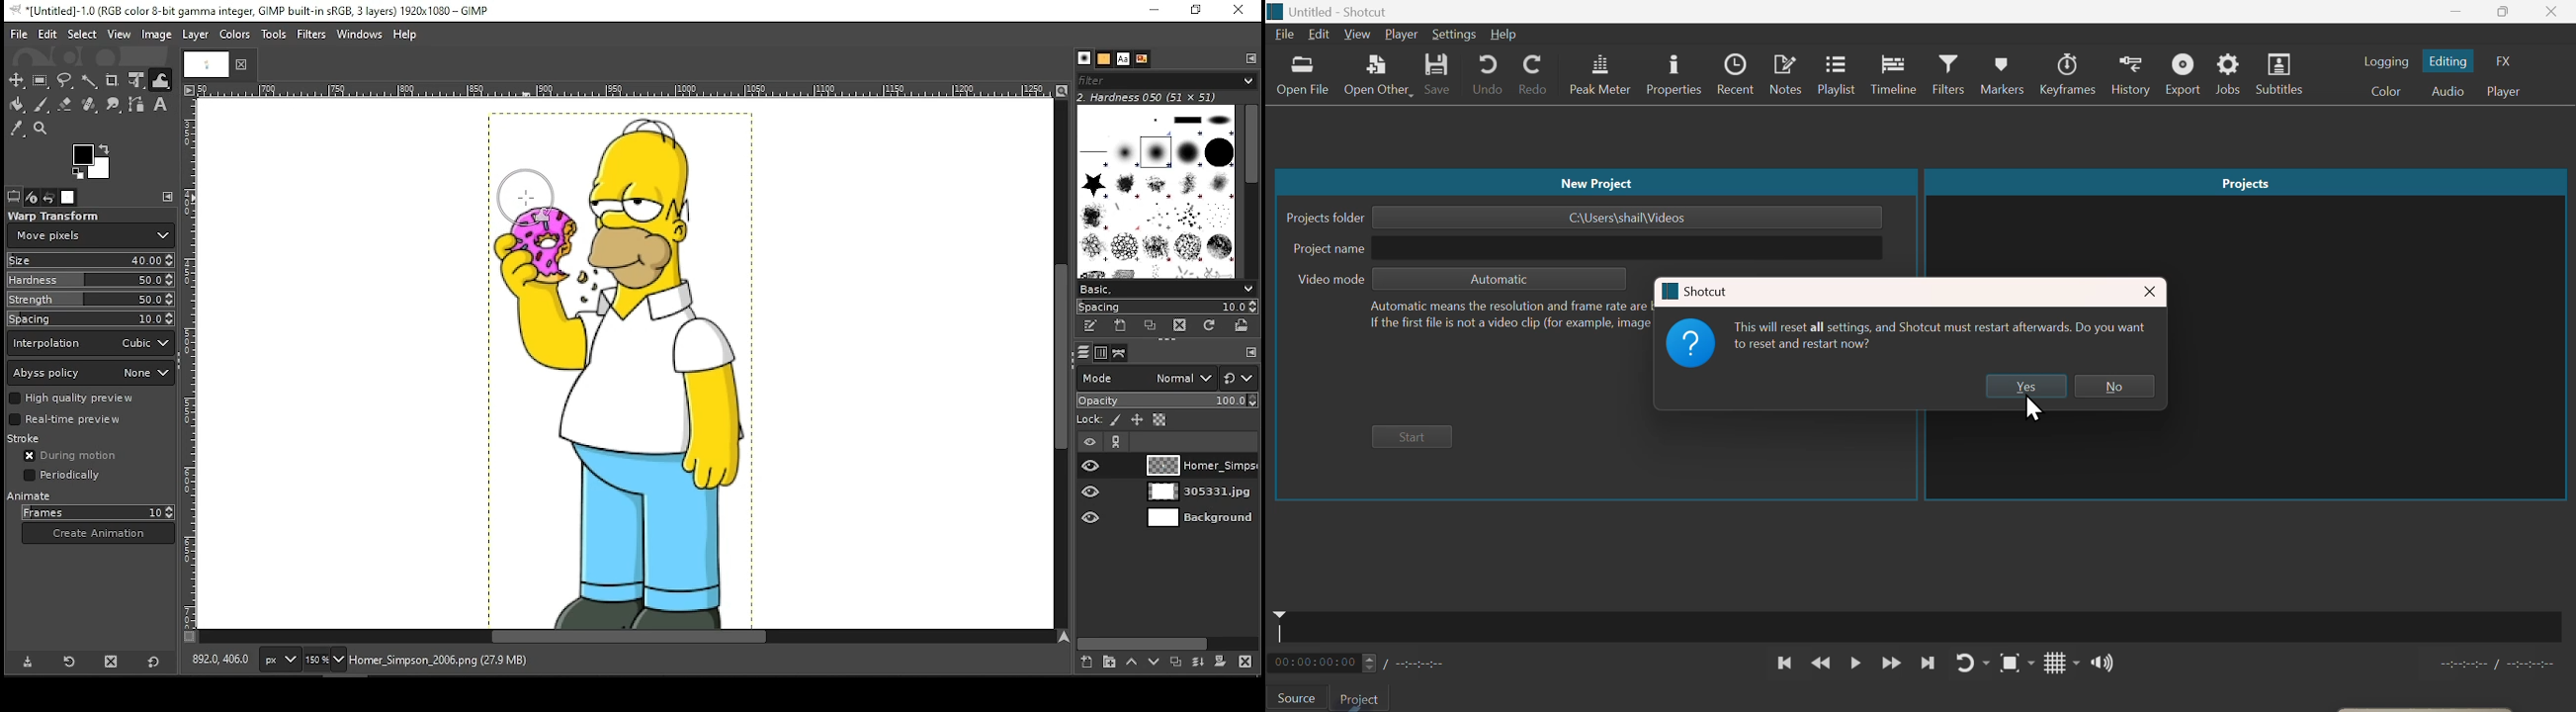  What do you see at coordinates (48, 197) in the screenshot?
I see `undo history` at bounding box center [48, 197].